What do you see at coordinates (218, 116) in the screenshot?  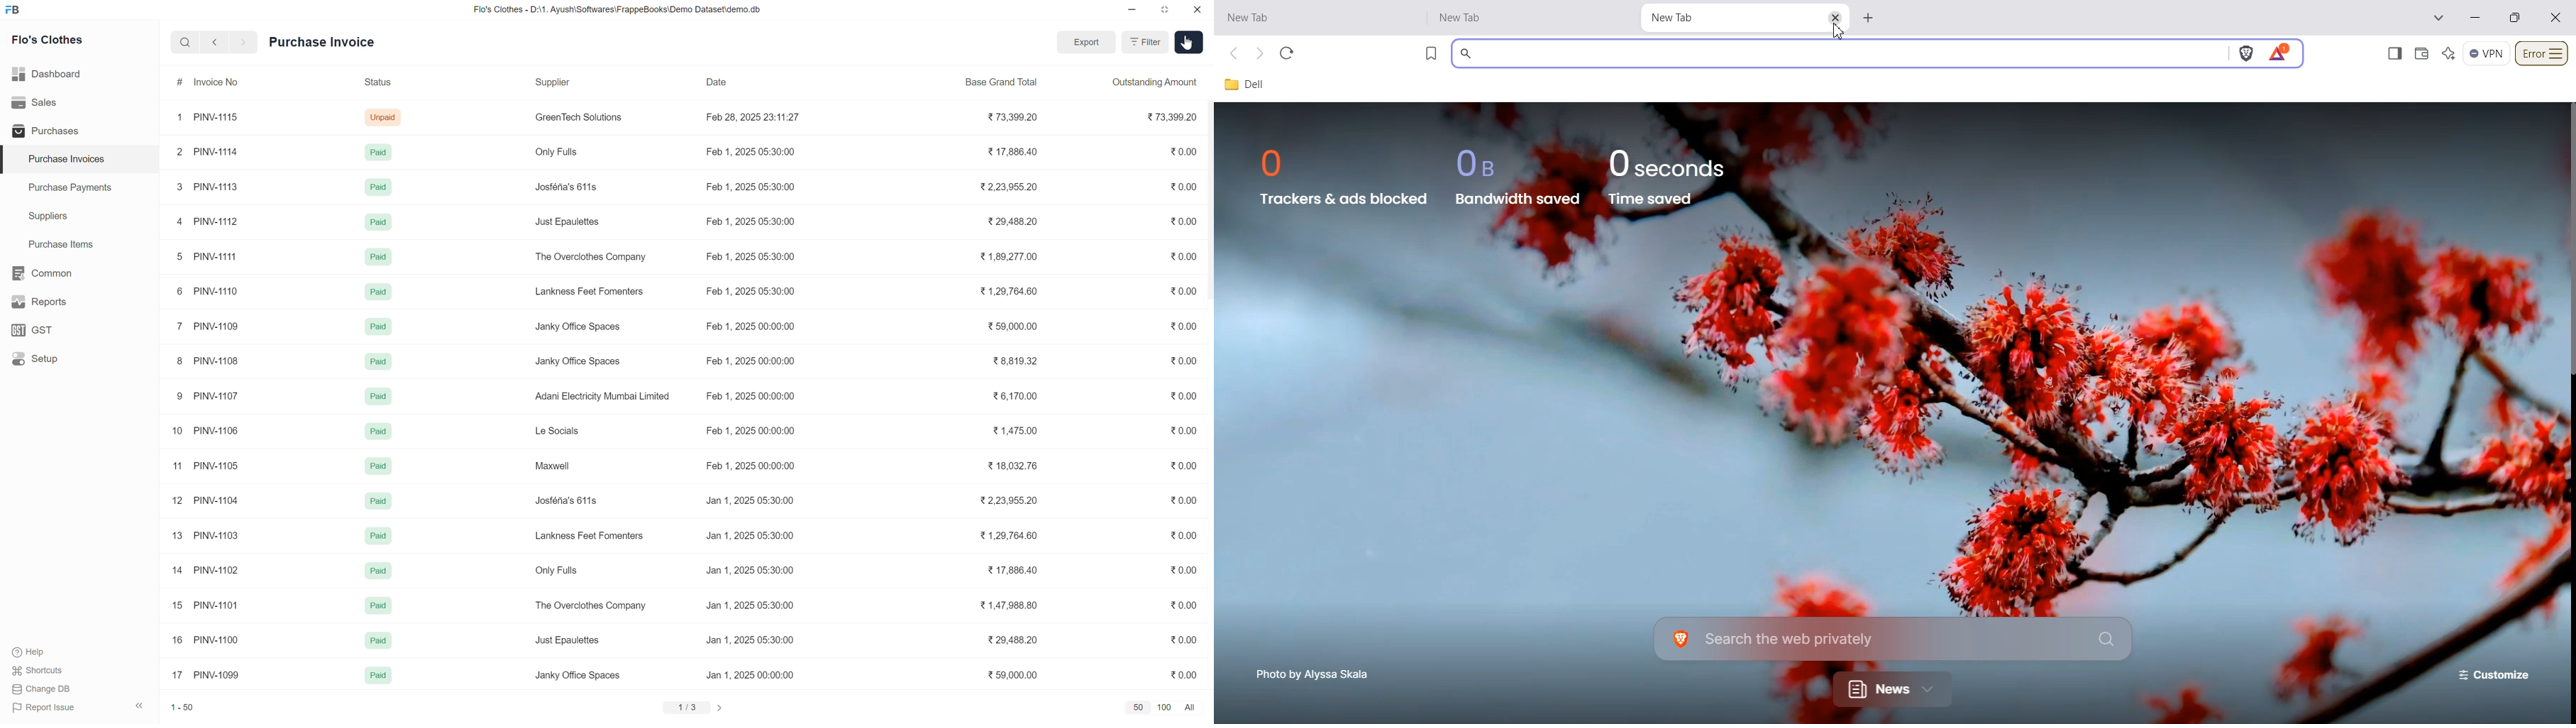 I see `PINV-1115` at bounding box center [218, 116].